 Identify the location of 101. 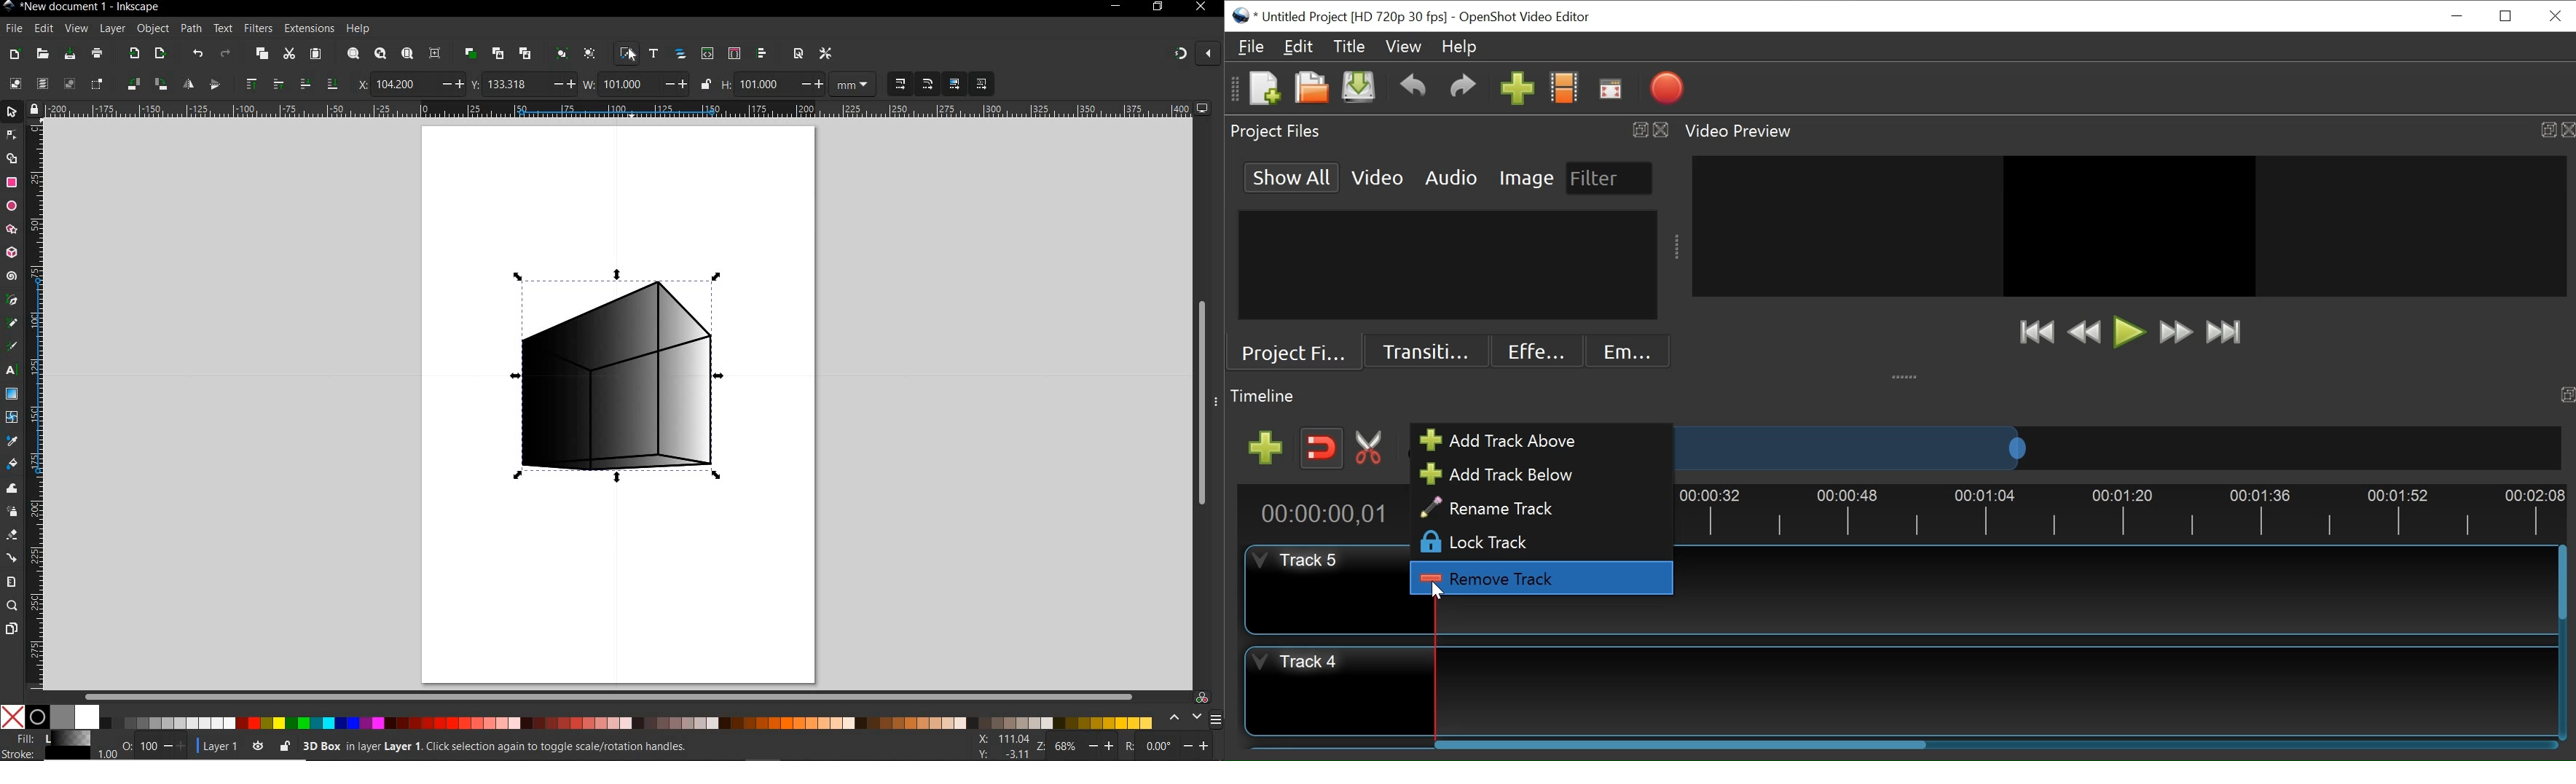
(626, 85).